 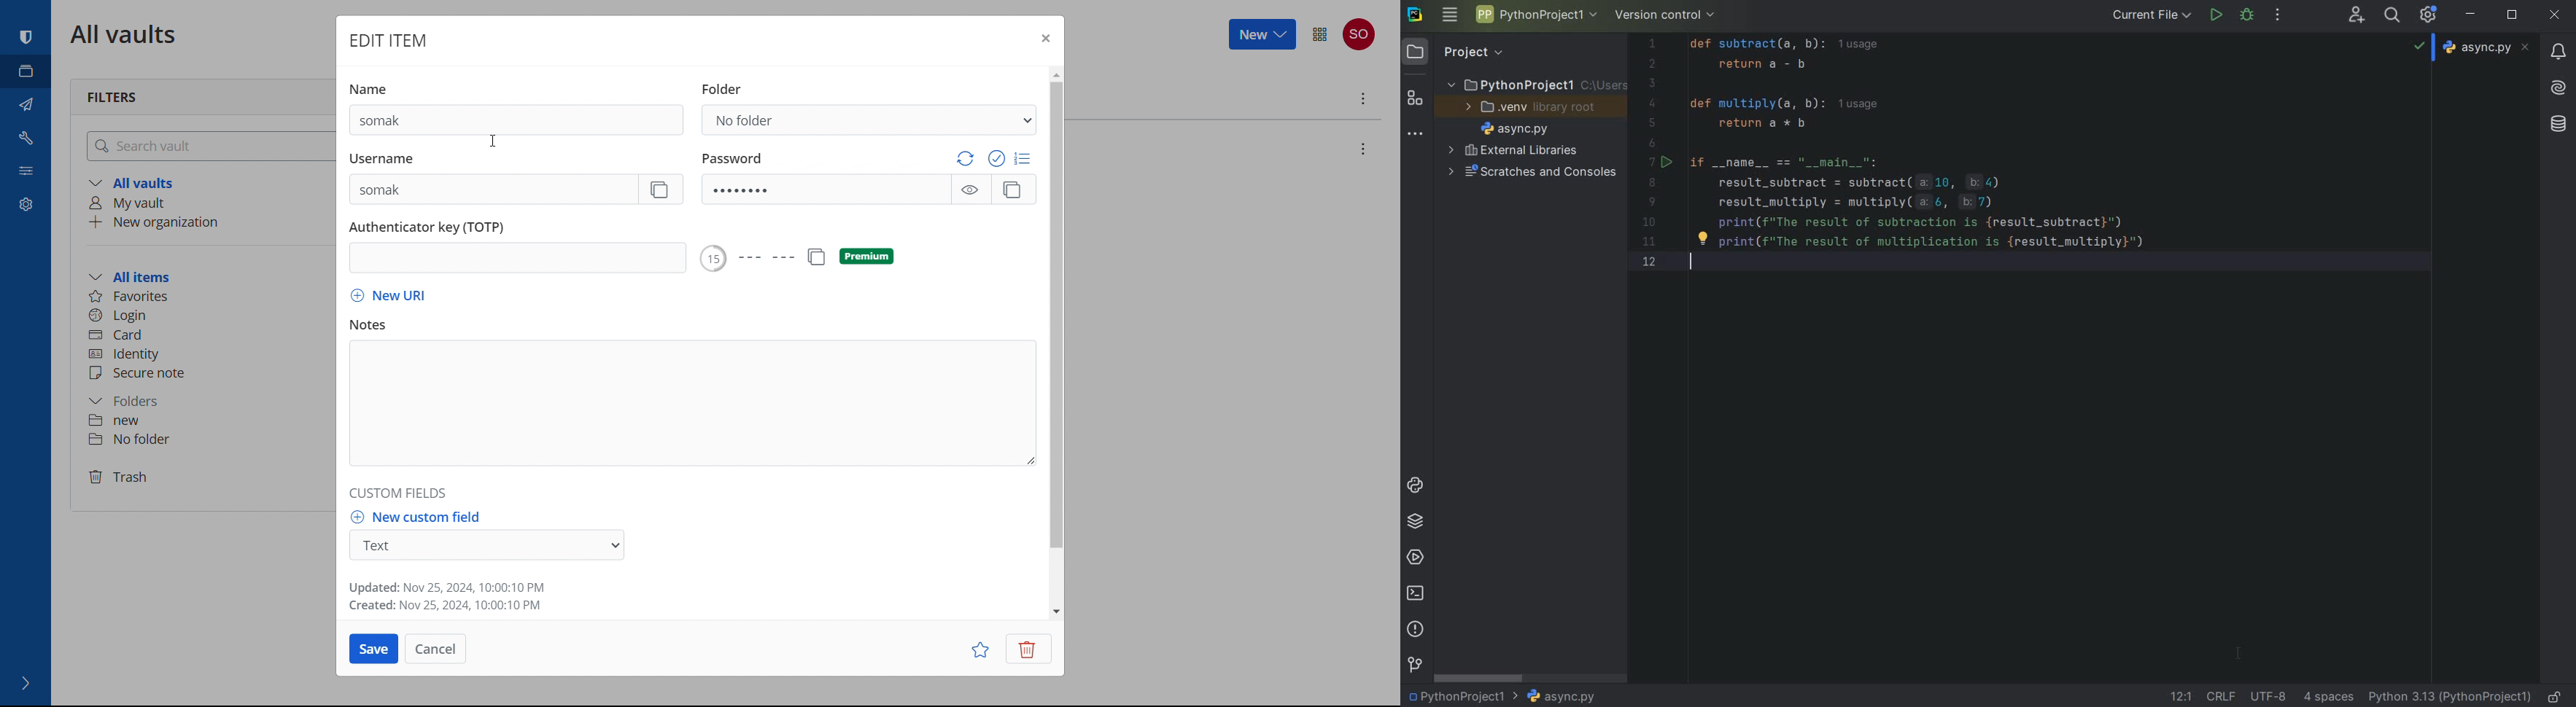 What do you see at coordinates (26, 168) in the screenshot?
I see `reports` at bounding box center [26, 168].